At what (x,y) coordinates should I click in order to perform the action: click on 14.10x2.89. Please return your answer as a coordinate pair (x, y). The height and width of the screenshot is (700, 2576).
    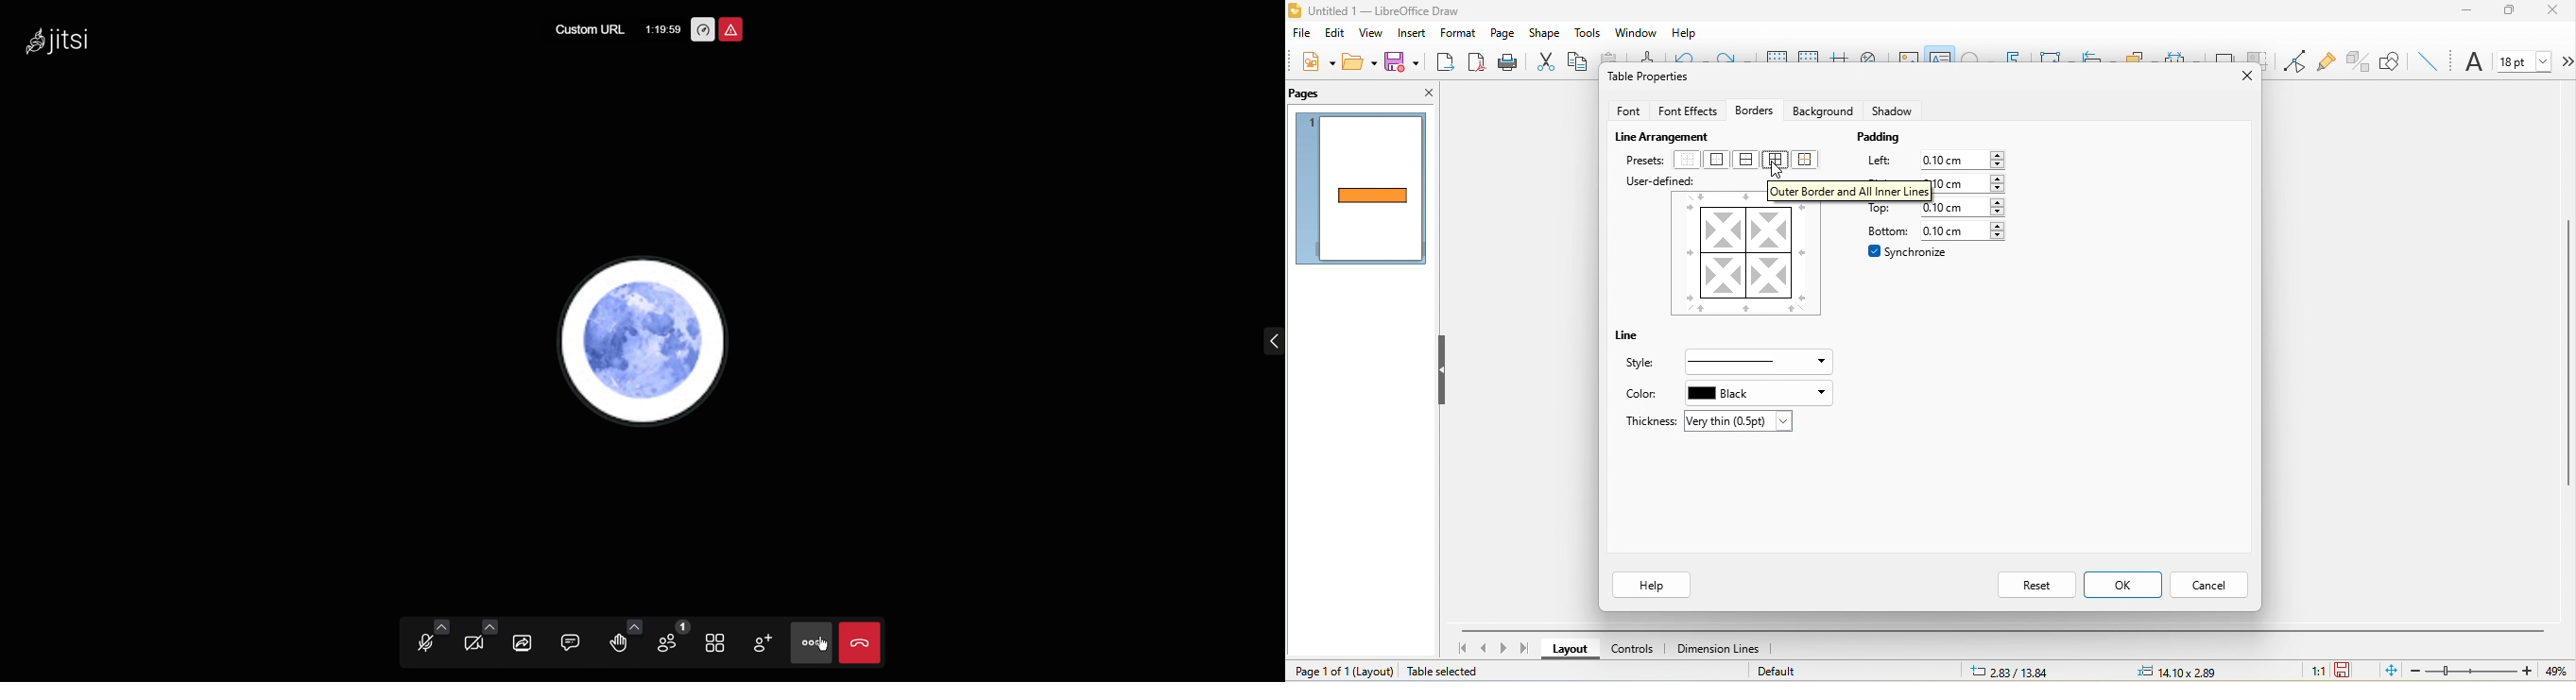
    Looking at the image, I should click on (2180, 670).